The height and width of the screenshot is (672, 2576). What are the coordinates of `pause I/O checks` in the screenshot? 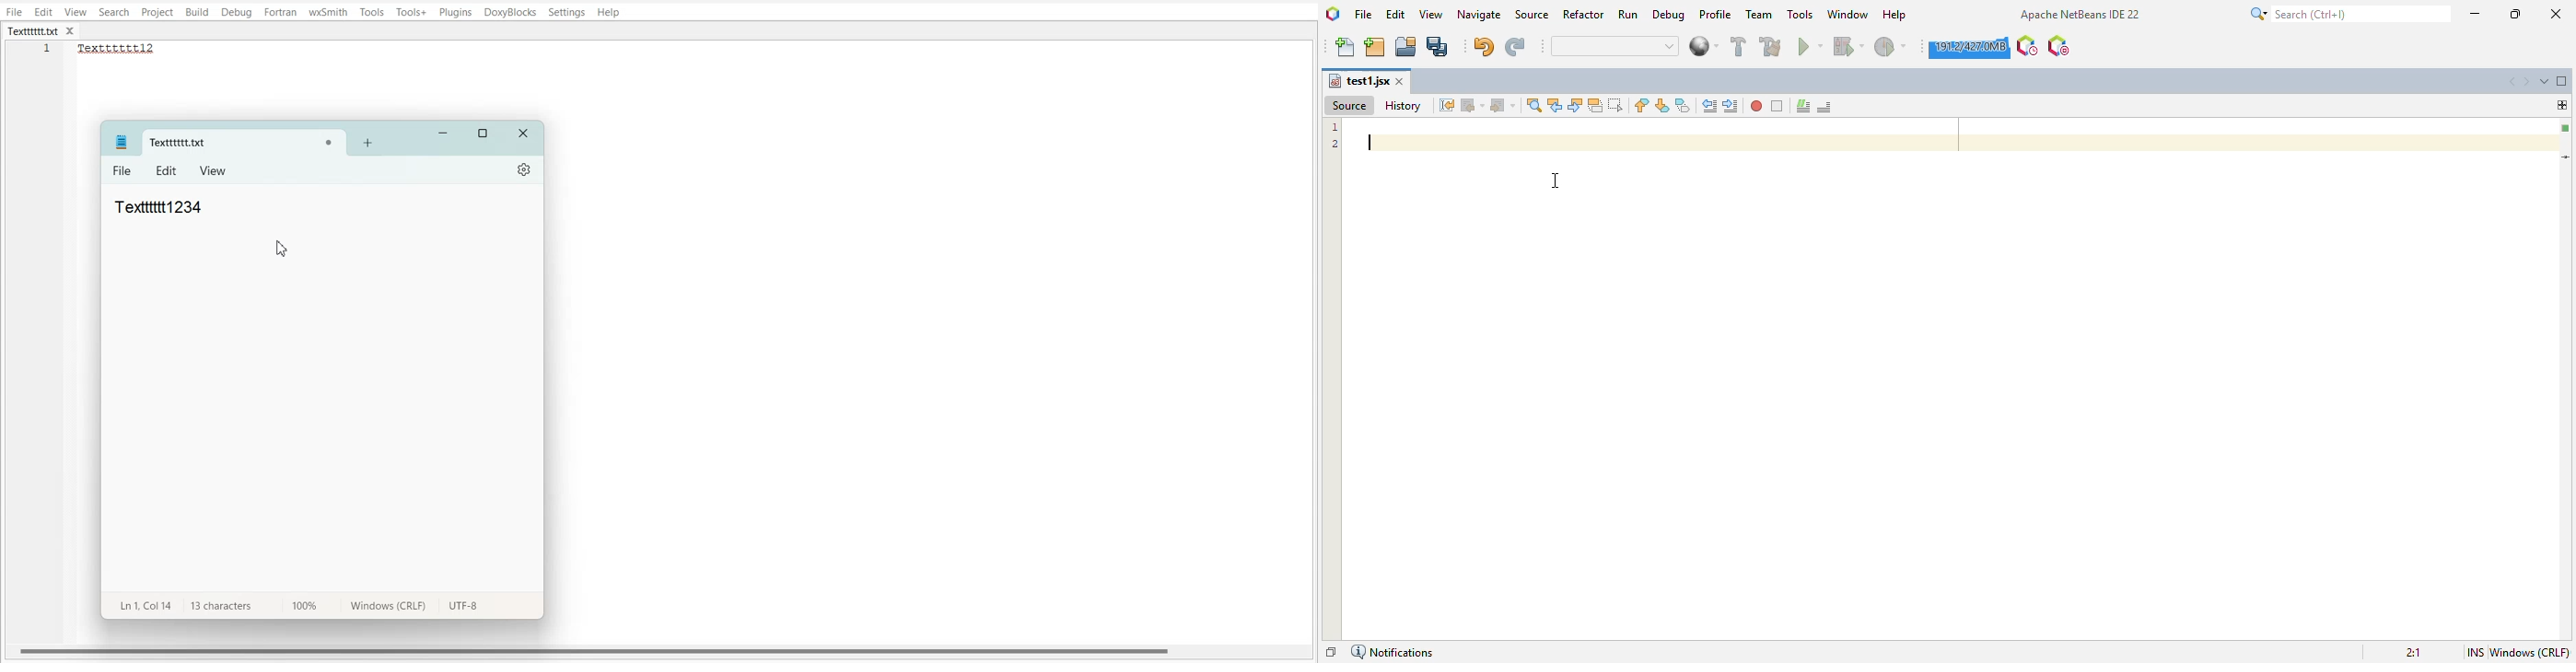 It's located at (2058, 46).